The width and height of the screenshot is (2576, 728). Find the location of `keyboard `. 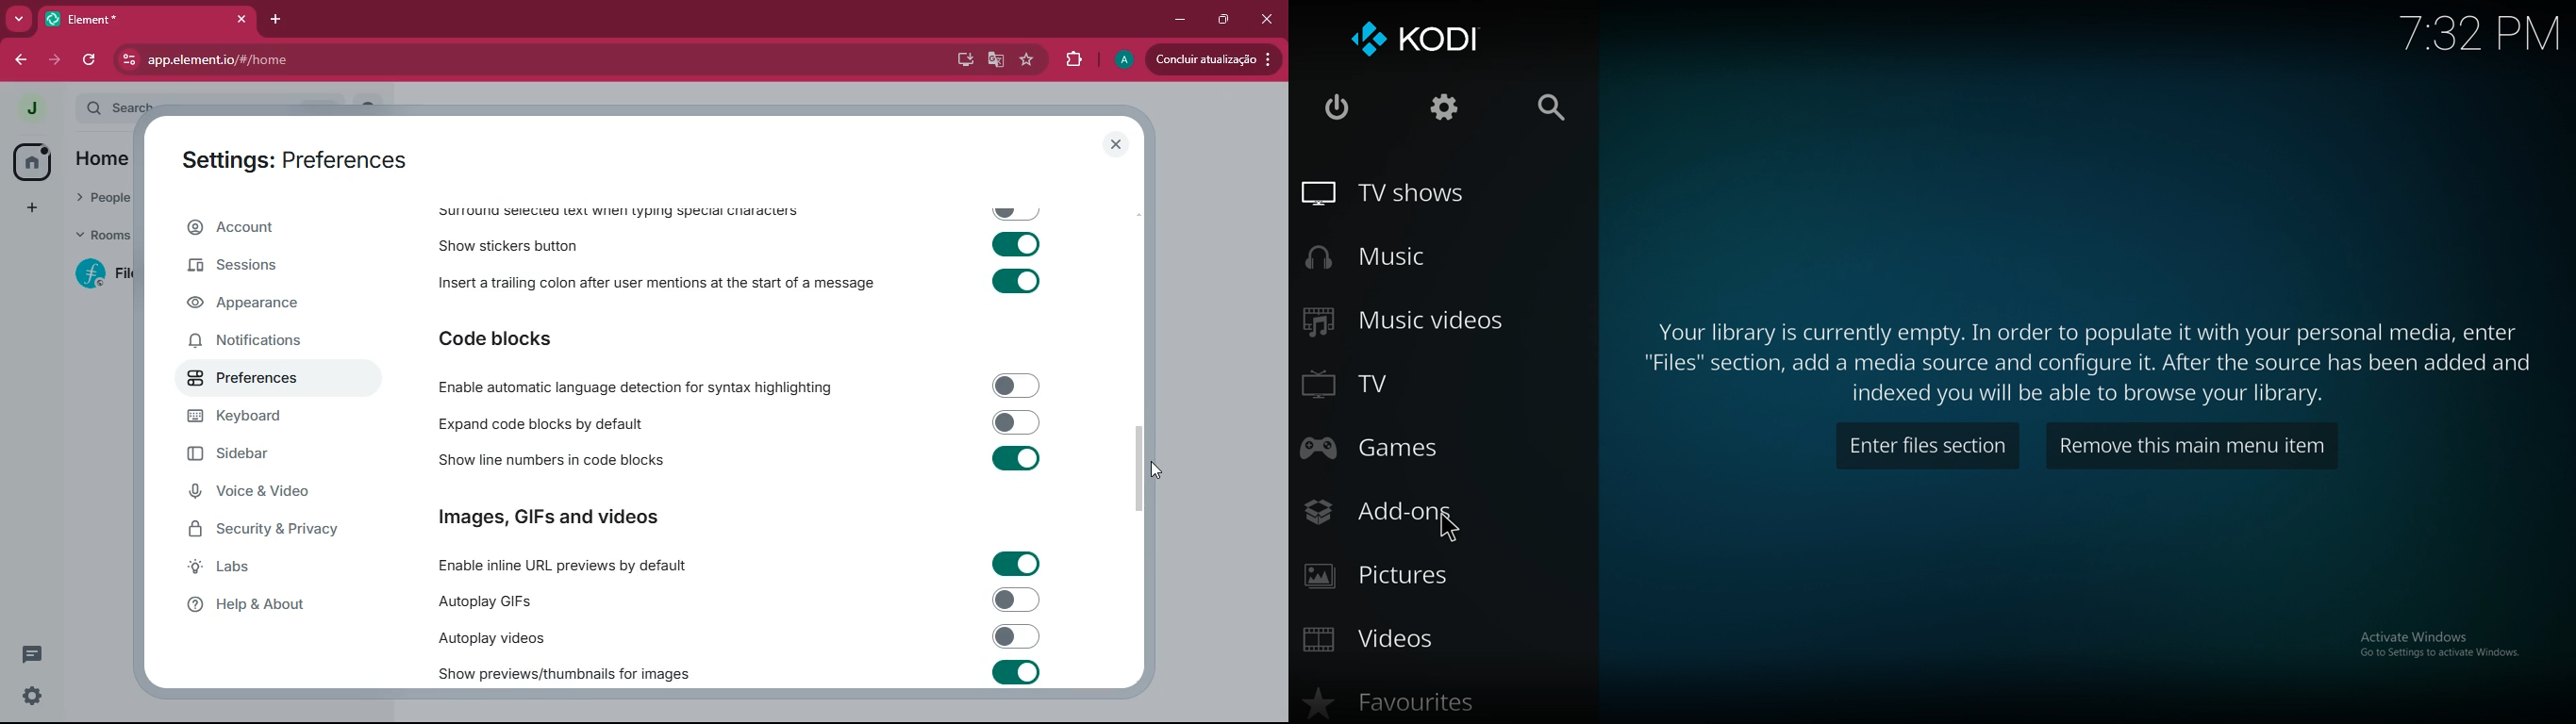

keyboard  is located at coordinates (267, 419).